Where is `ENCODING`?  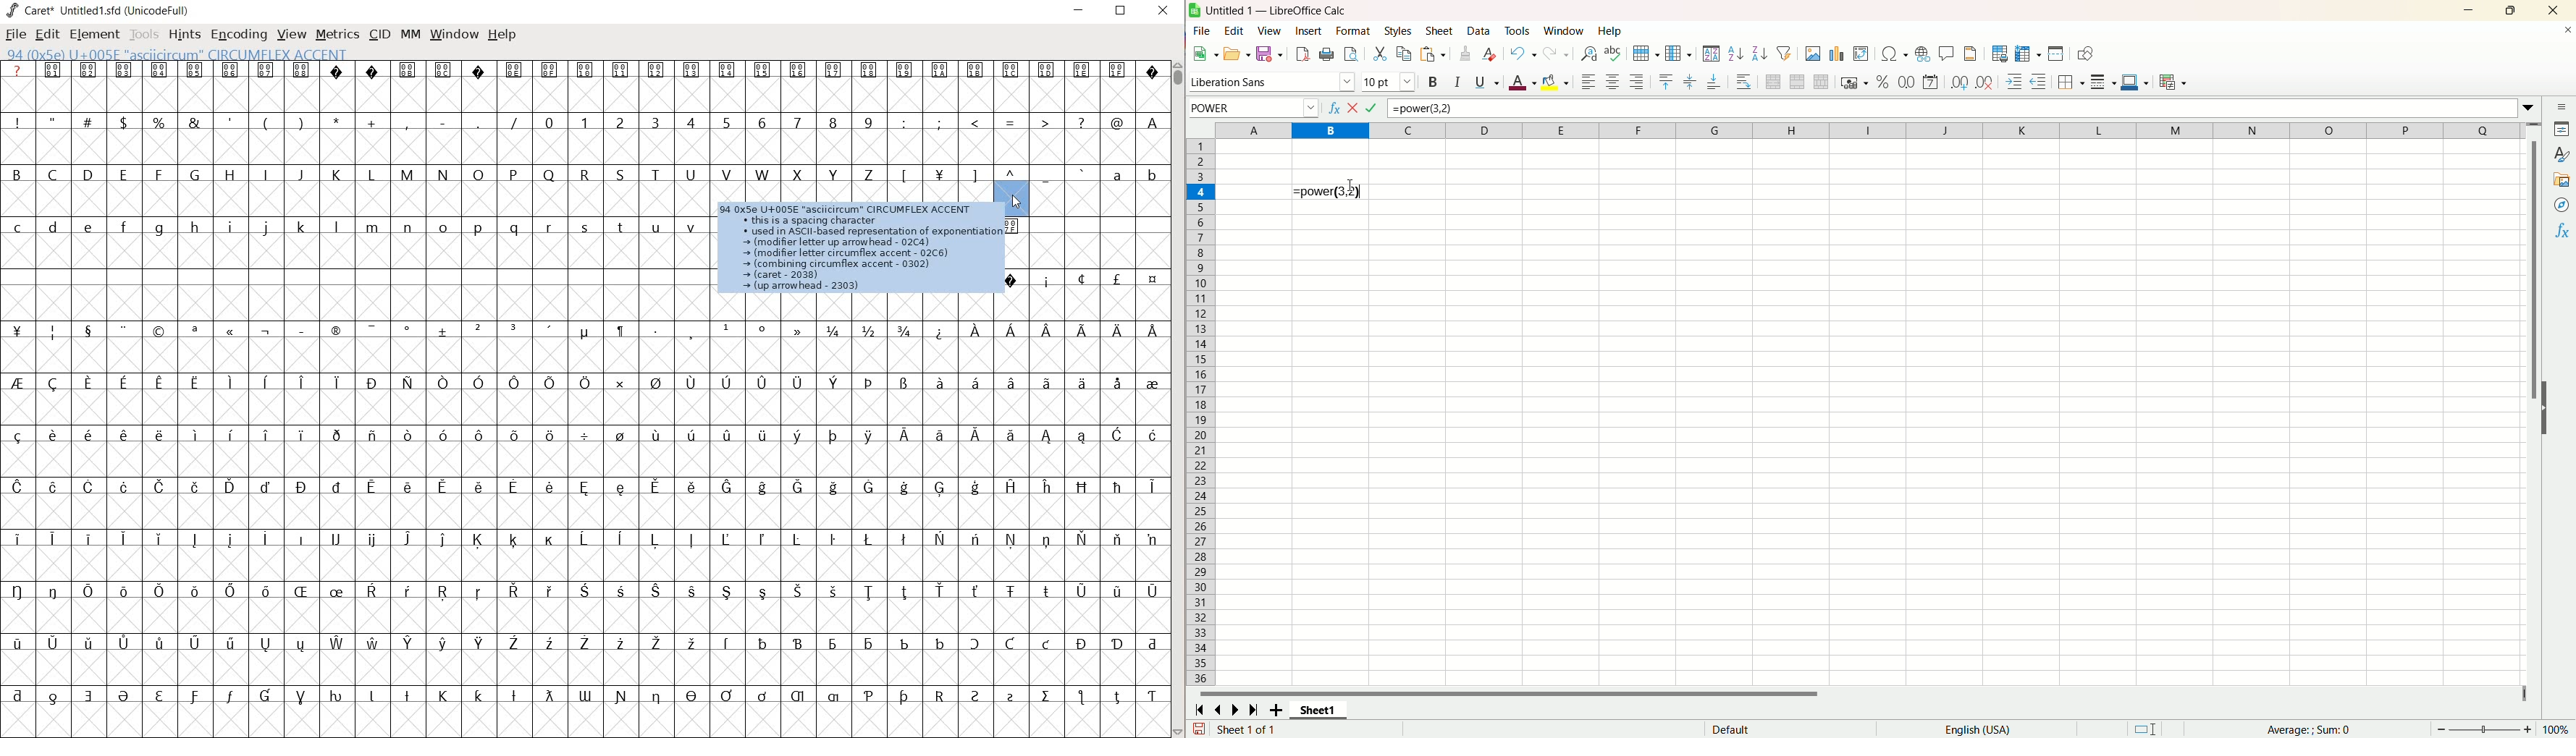
ENCODING is located at coordinates (239, 33).